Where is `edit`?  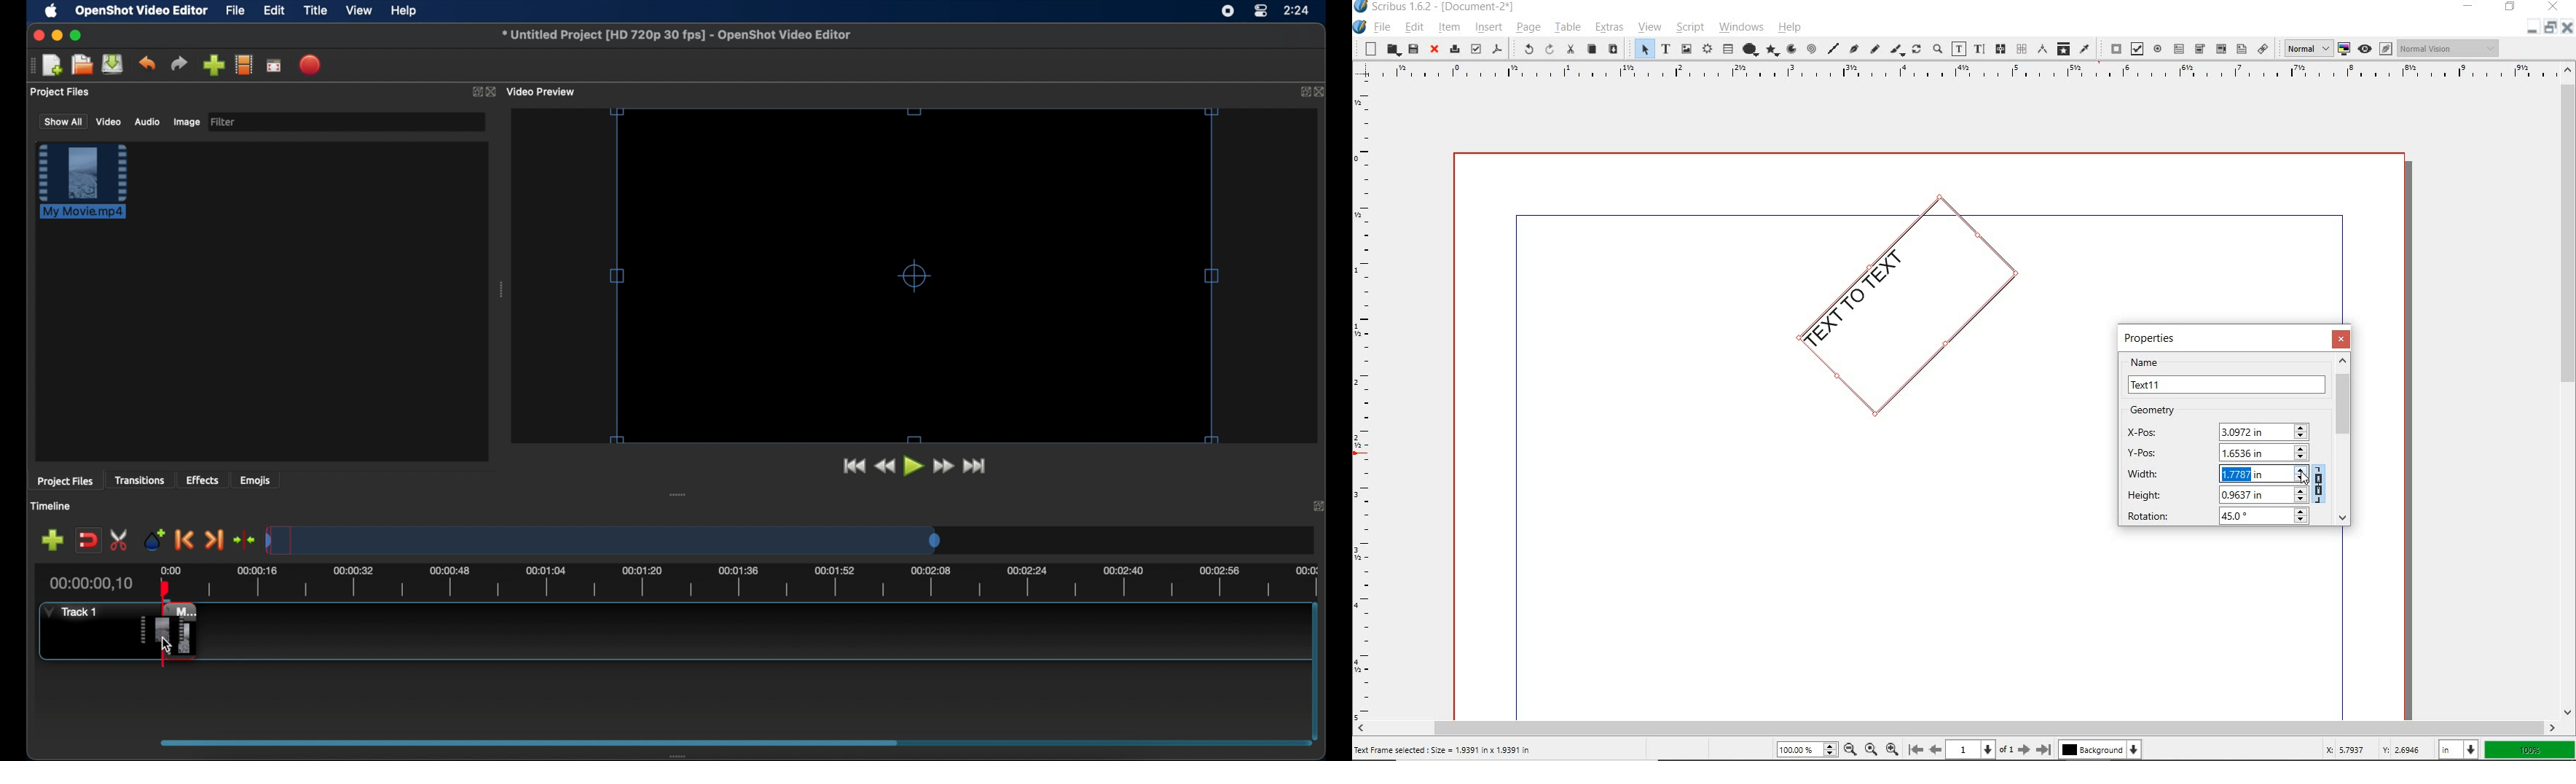
edit is located at coordinates (1415, 27).